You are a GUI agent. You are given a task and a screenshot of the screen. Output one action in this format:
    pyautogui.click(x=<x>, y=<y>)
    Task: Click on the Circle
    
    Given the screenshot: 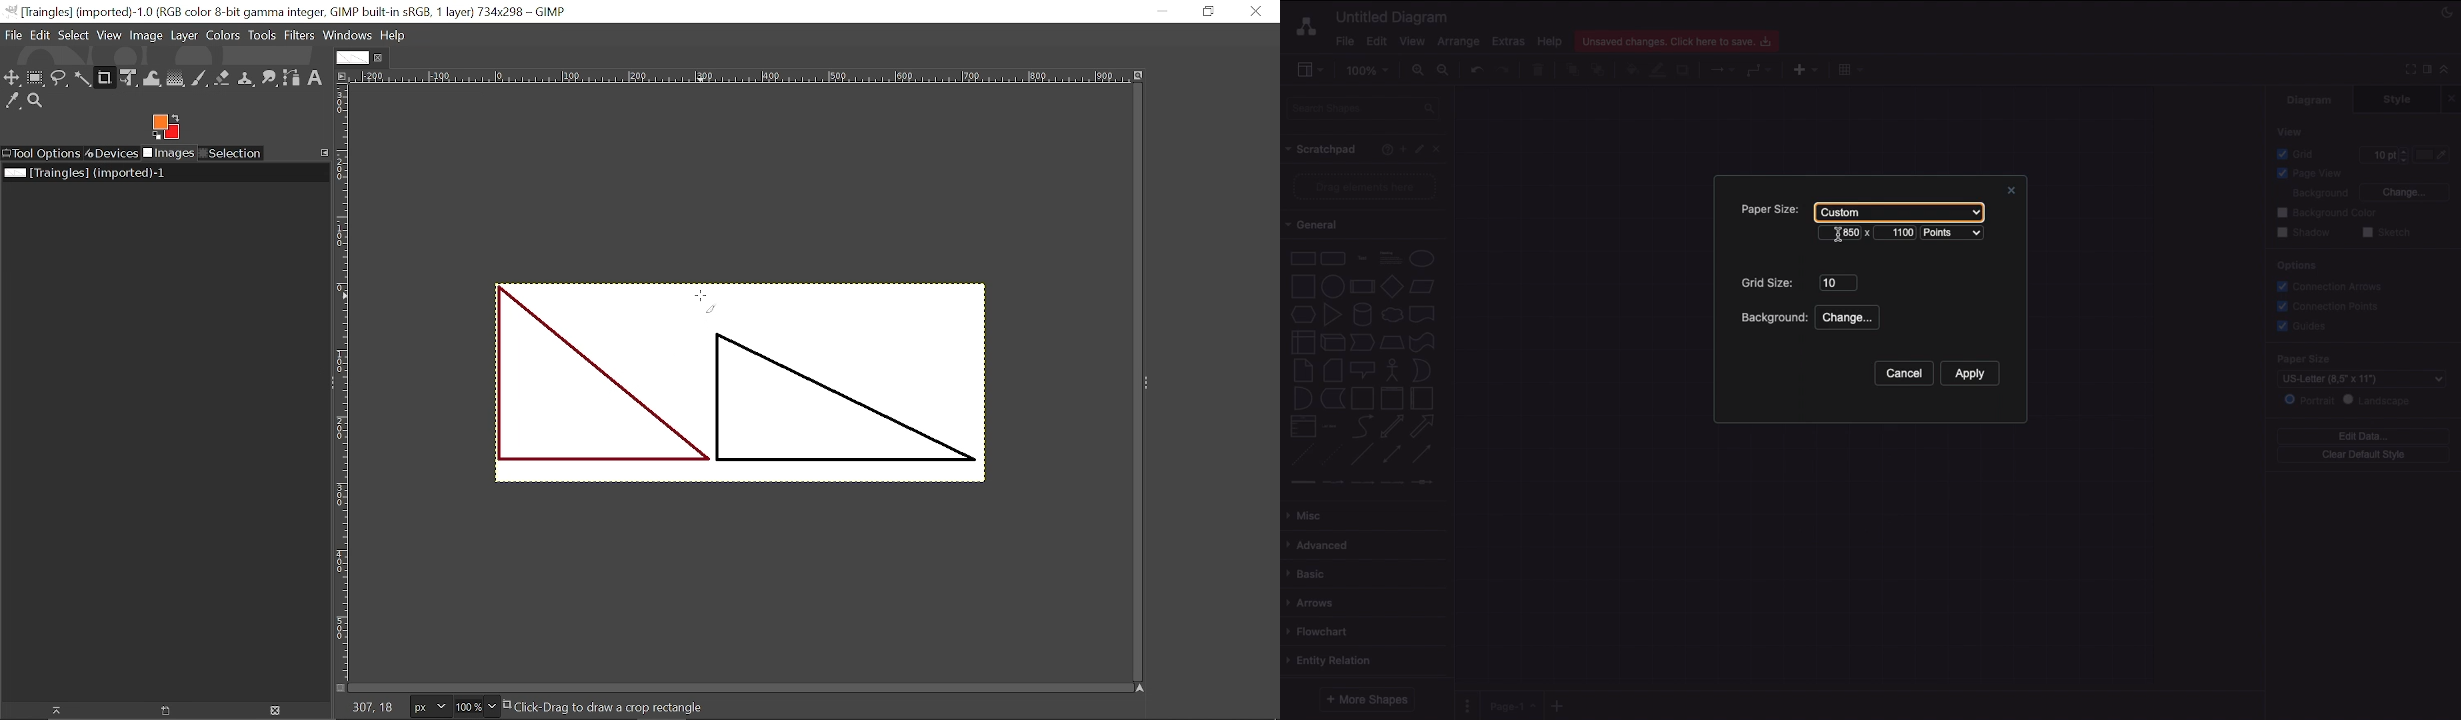 What is the action you would take?
    pyautogui.click(x=1422, y=258)
    